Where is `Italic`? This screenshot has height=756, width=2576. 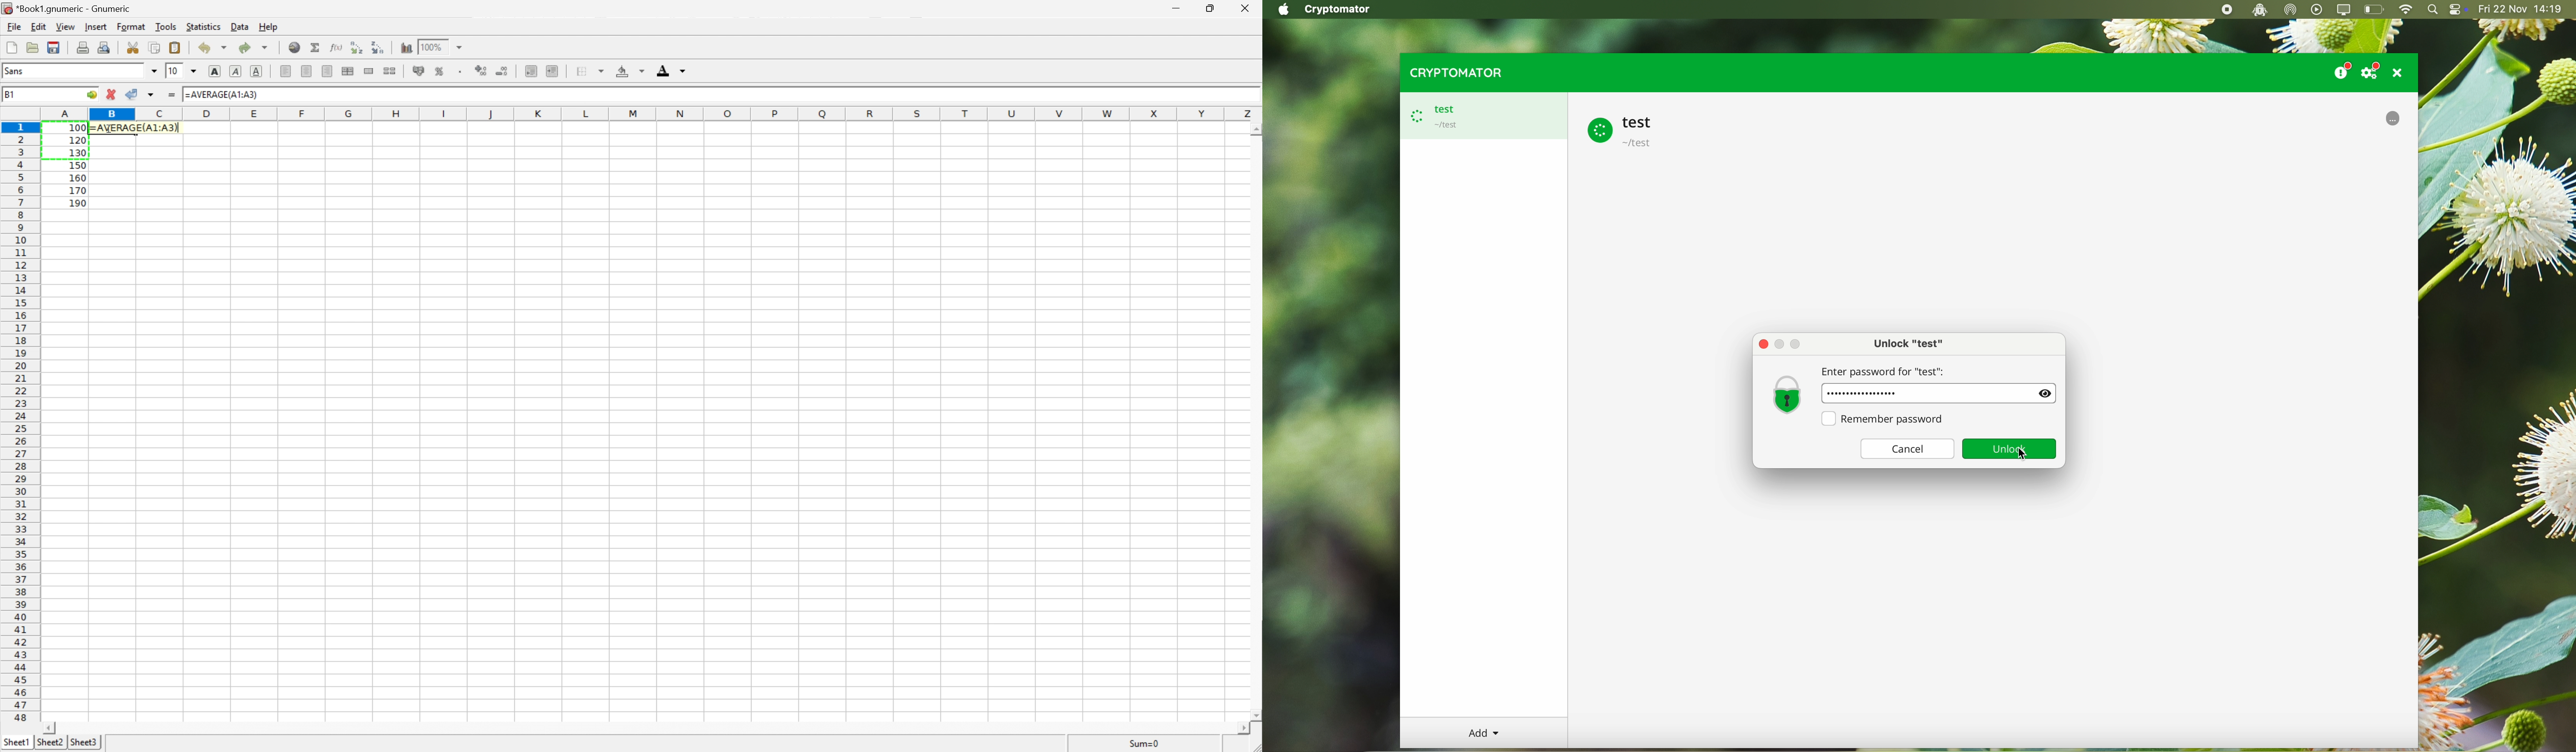 Italic is located at coordinates (234, 71).